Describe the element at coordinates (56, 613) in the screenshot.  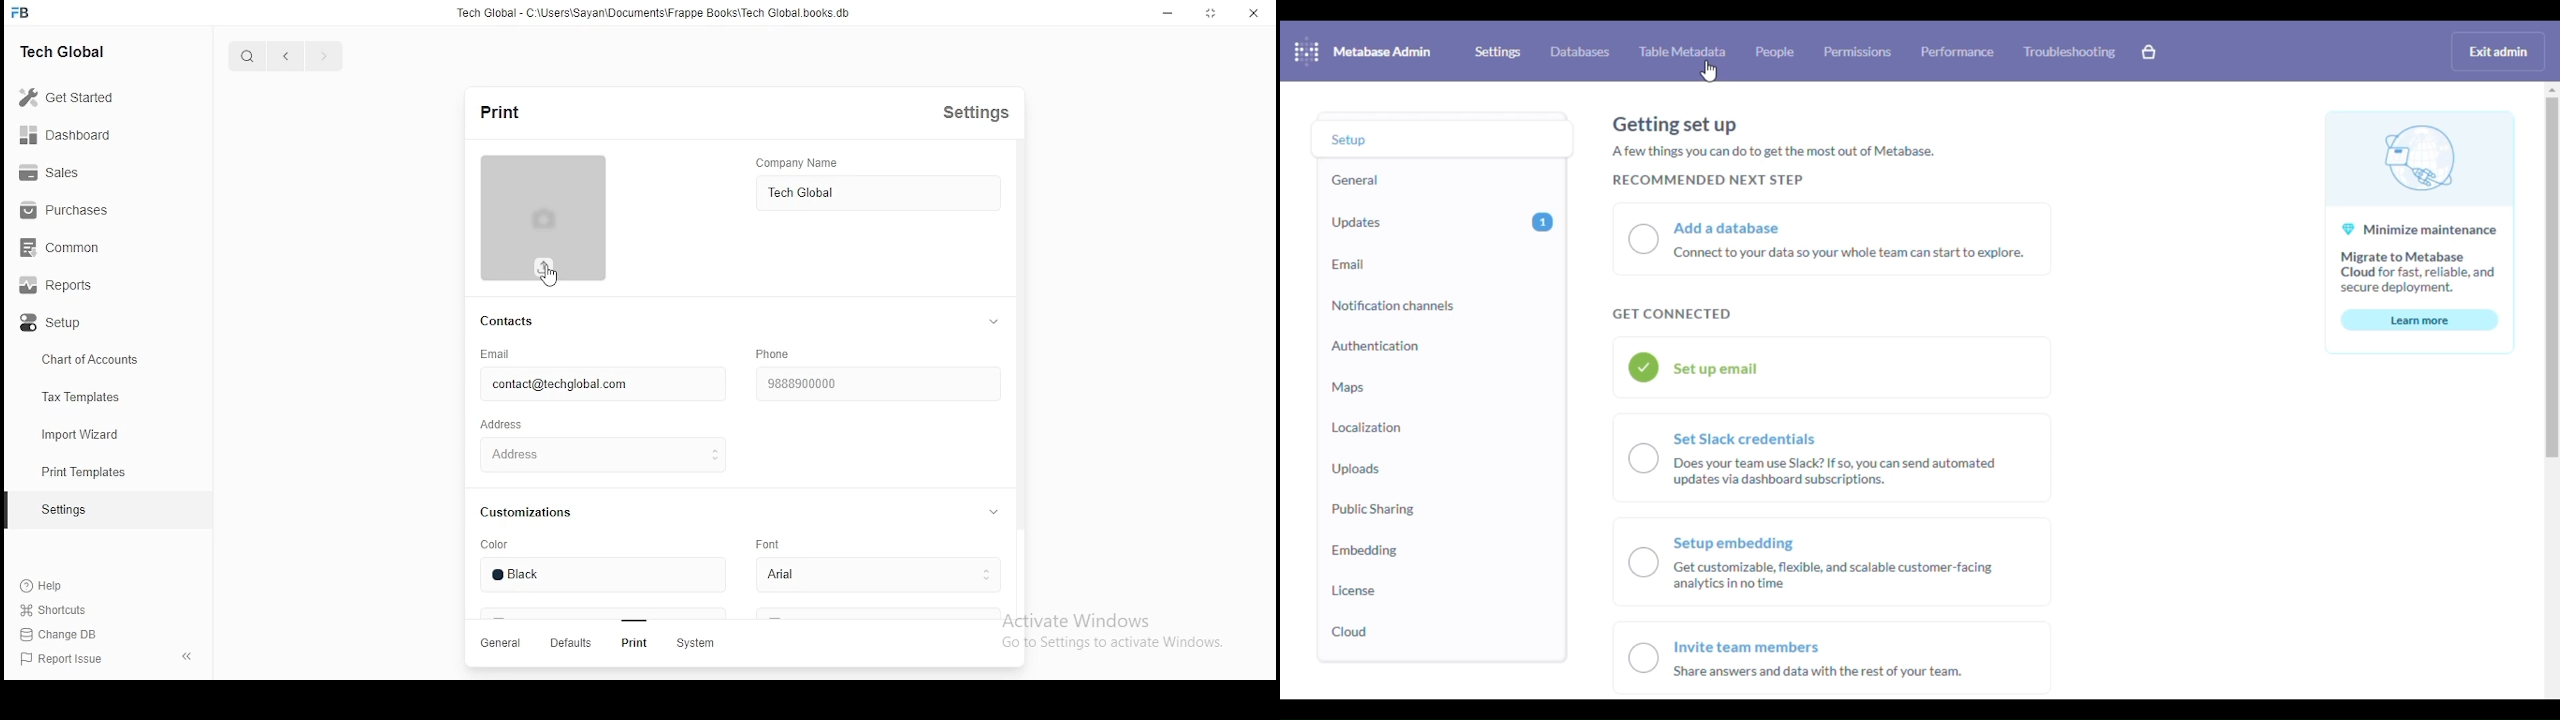
I see `shortcuts ` at that location.